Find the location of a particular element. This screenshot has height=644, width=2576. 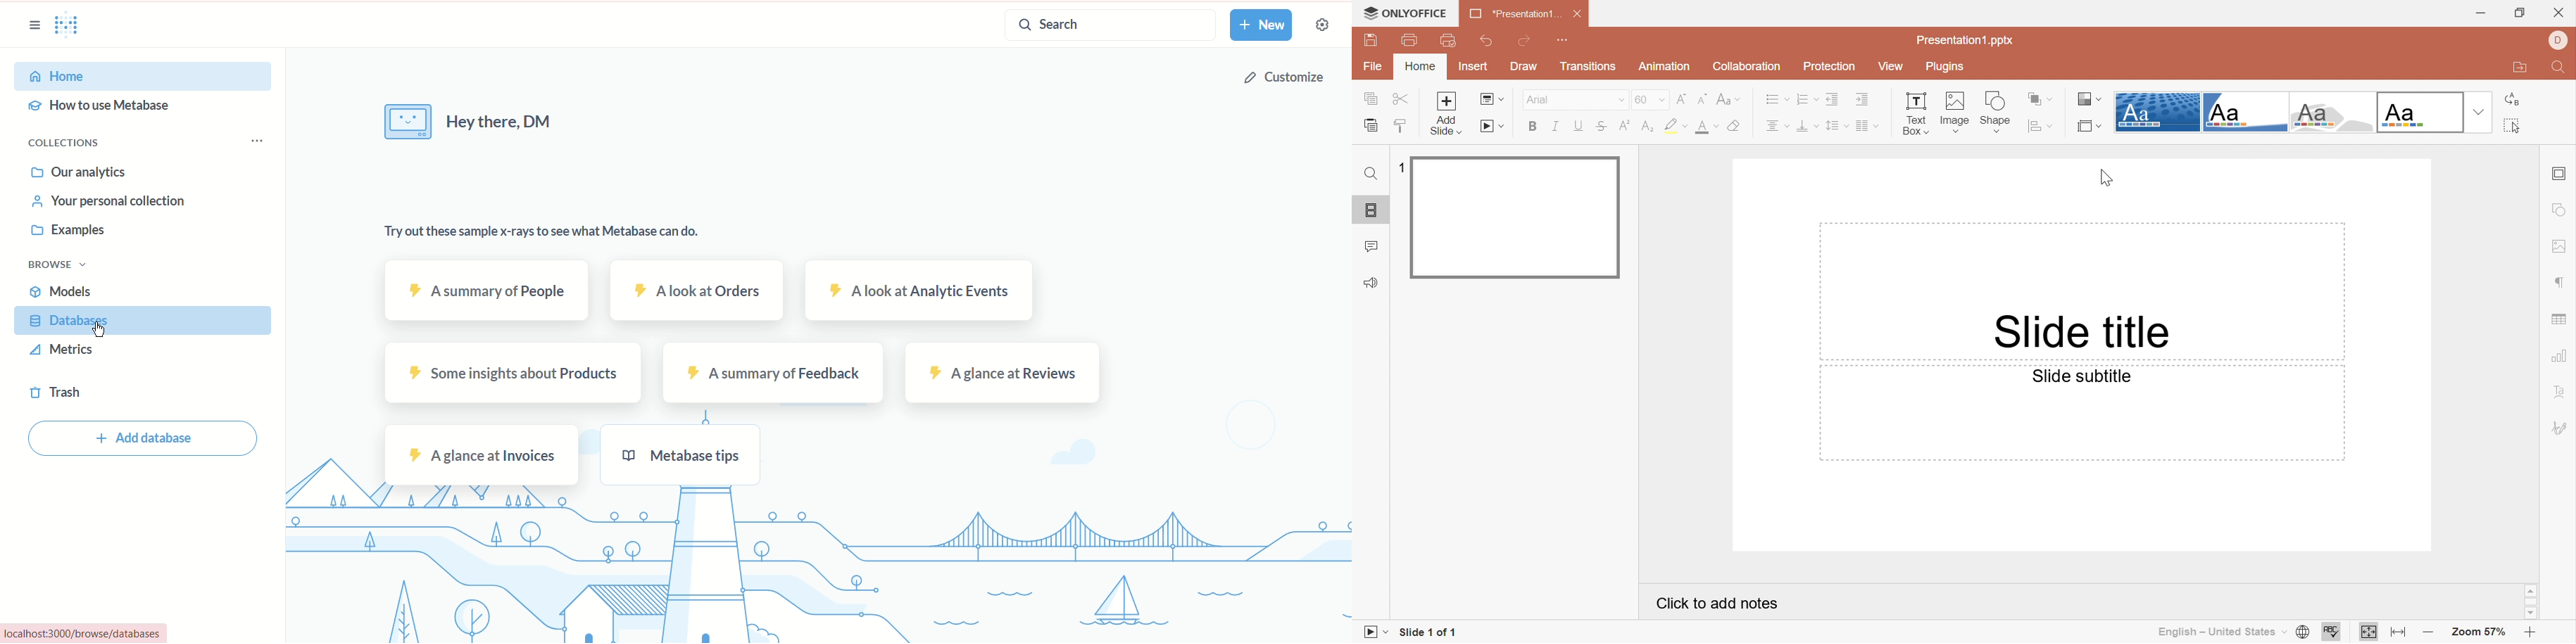

Slide title is located at coordinates (2078, 334).